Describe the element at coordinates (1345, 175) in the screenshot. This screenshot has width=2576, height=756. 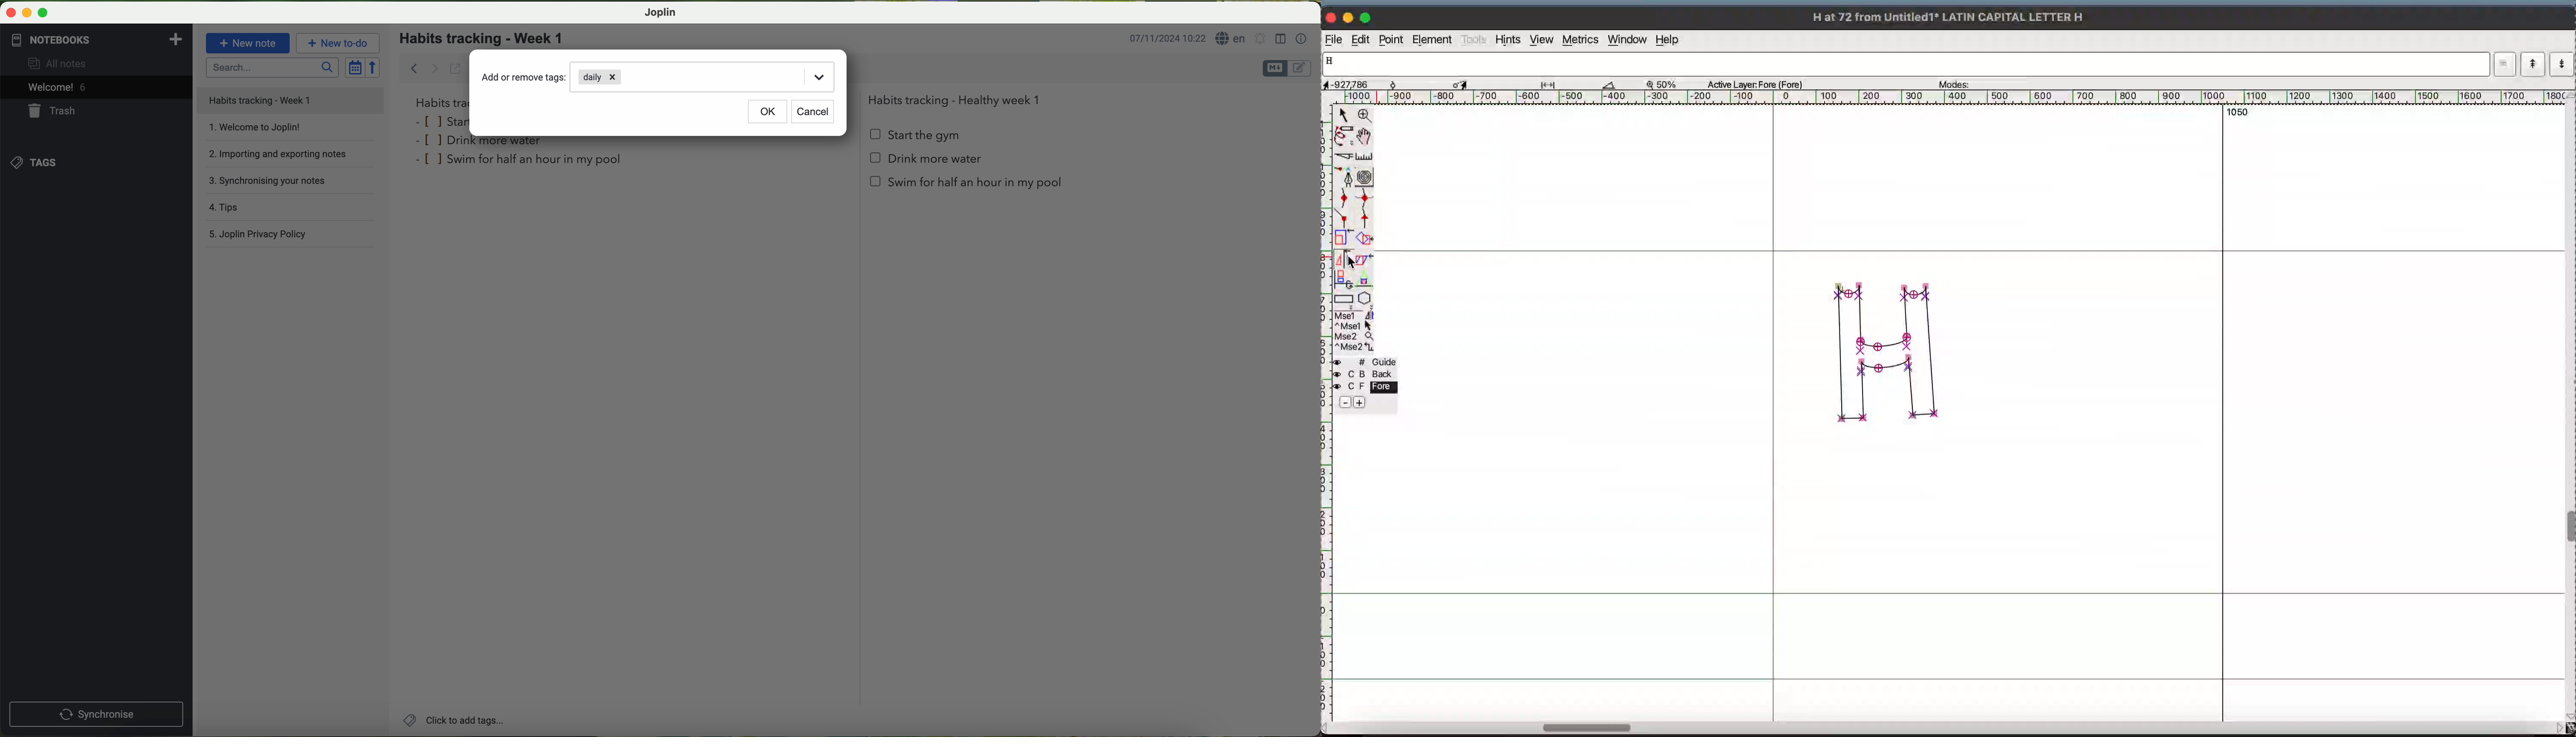
I see `pen` at that location.